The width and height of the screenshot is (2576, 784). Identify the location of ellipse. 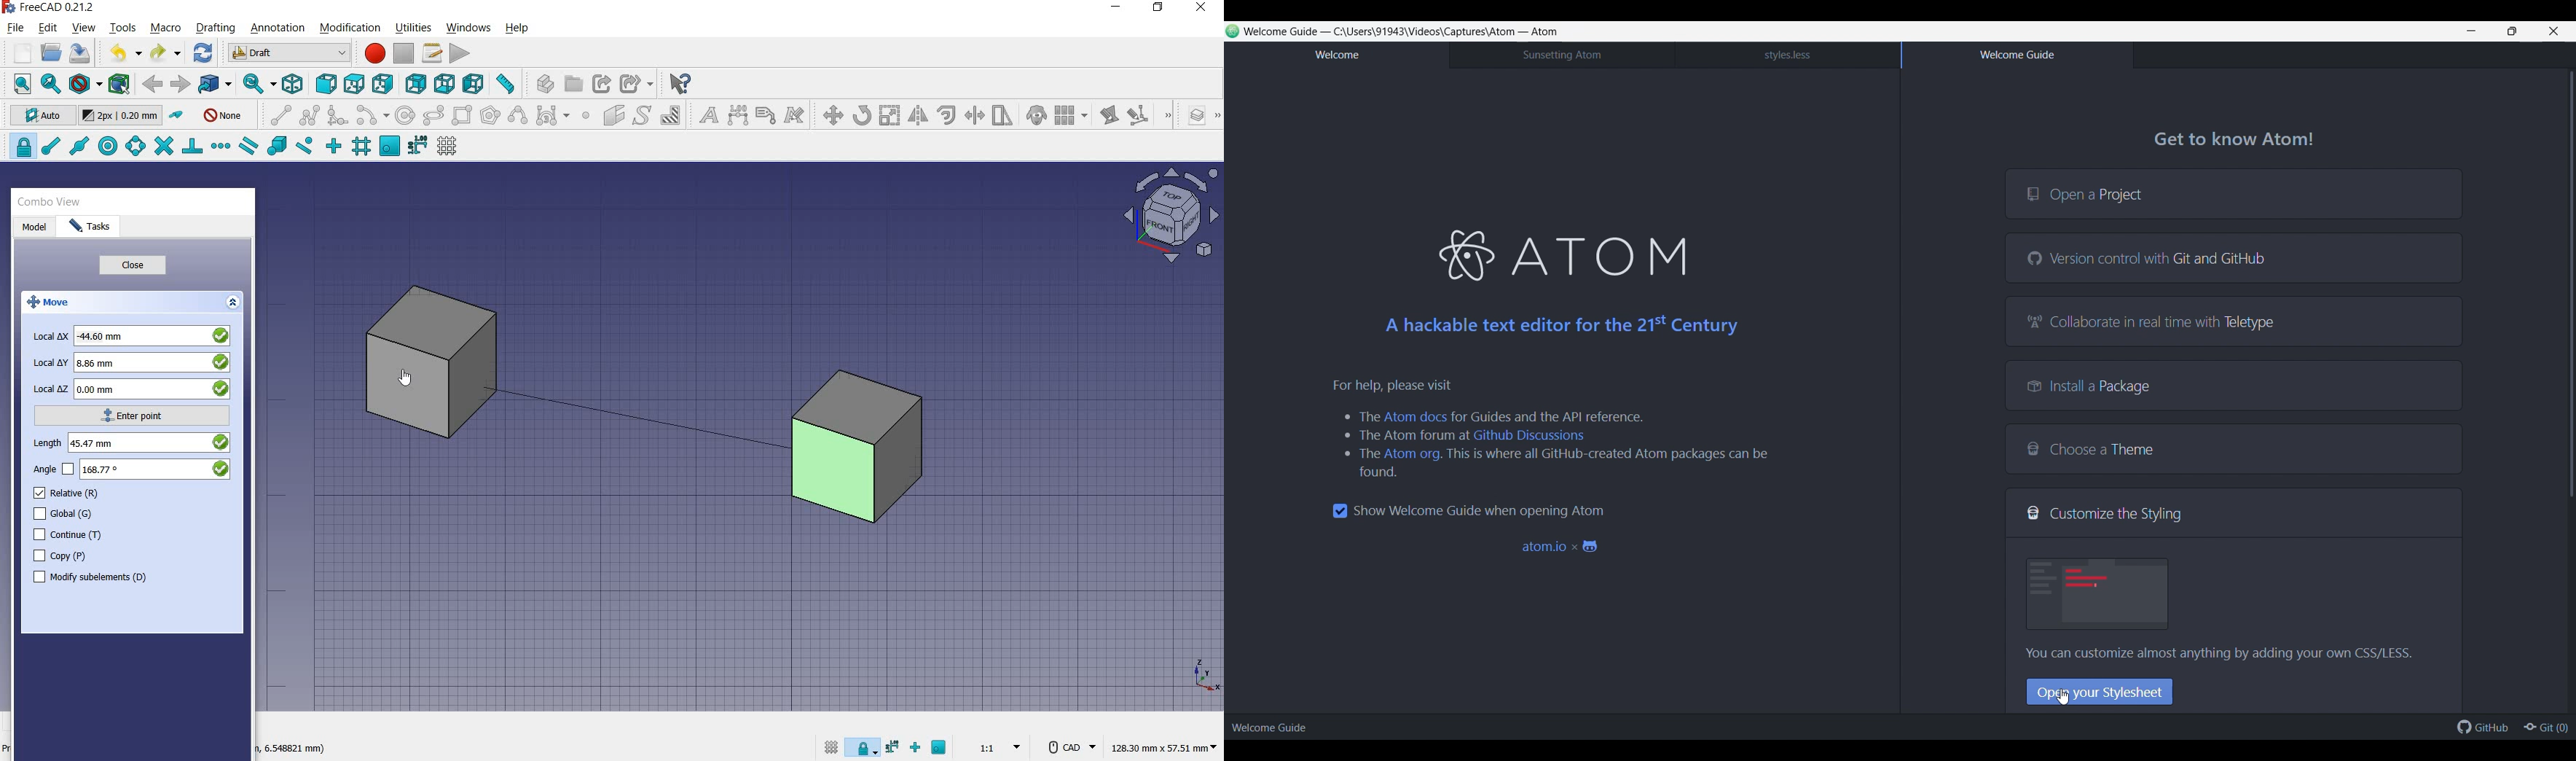
(434, 116).